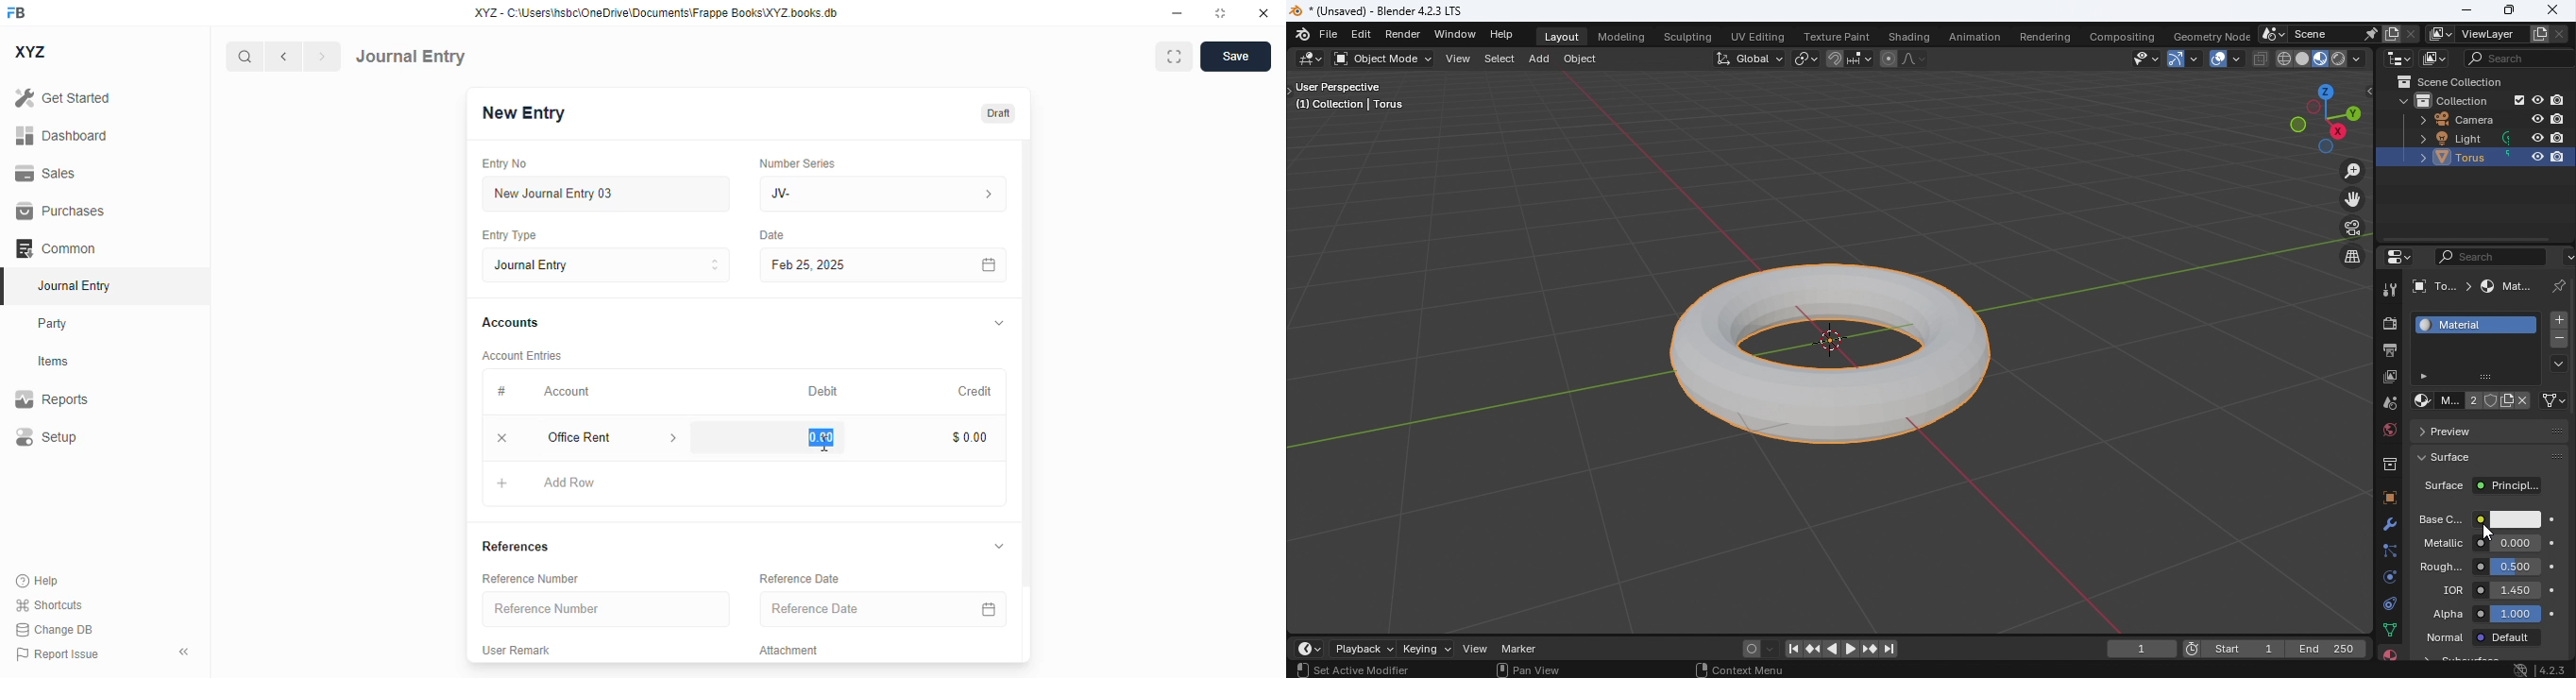 This screenshot has height=700, width=2576. Describe the element at coordinates (2536, 100) in the screenshot. I see `Hide in viewpoint` at that location.